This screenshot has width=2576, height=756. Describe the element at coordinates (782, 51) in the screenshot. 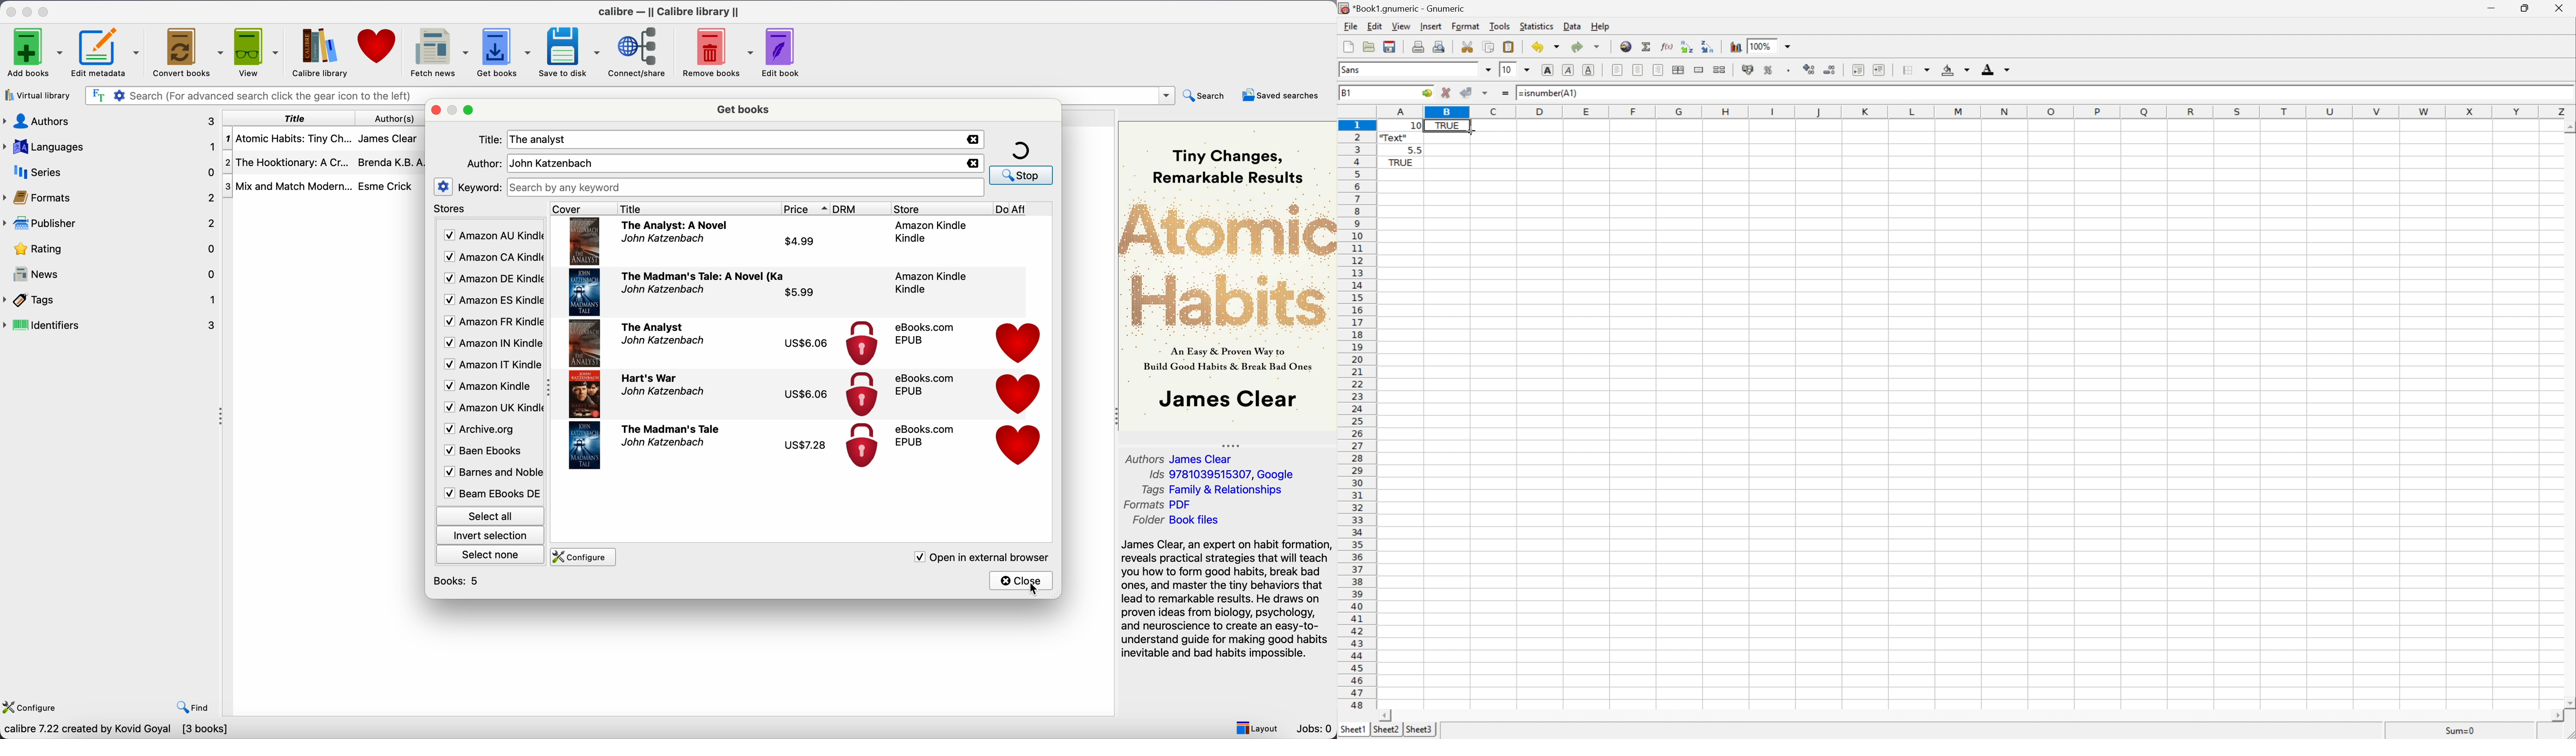

I see `edit book` at that location.